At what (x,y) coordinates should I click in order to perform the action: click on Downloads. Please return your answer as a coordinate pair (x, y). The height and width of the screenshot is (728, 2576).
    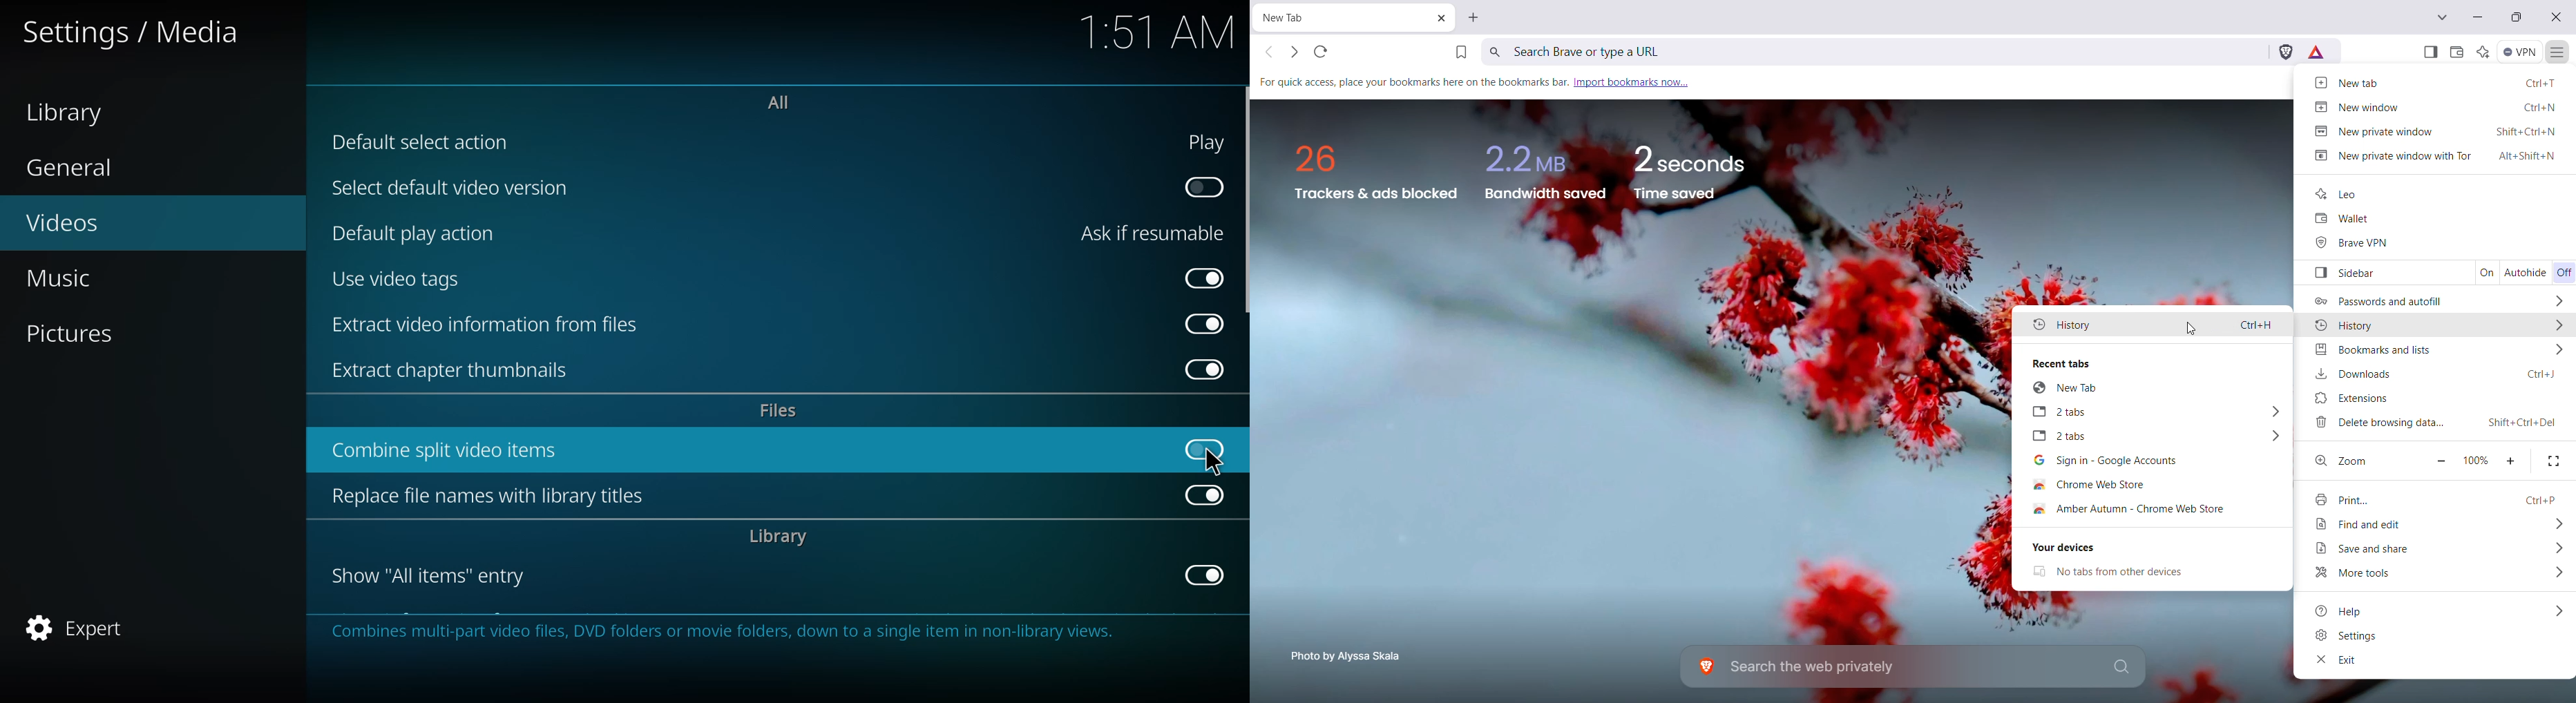
    Looking at the image, I should click on (2436, 373).